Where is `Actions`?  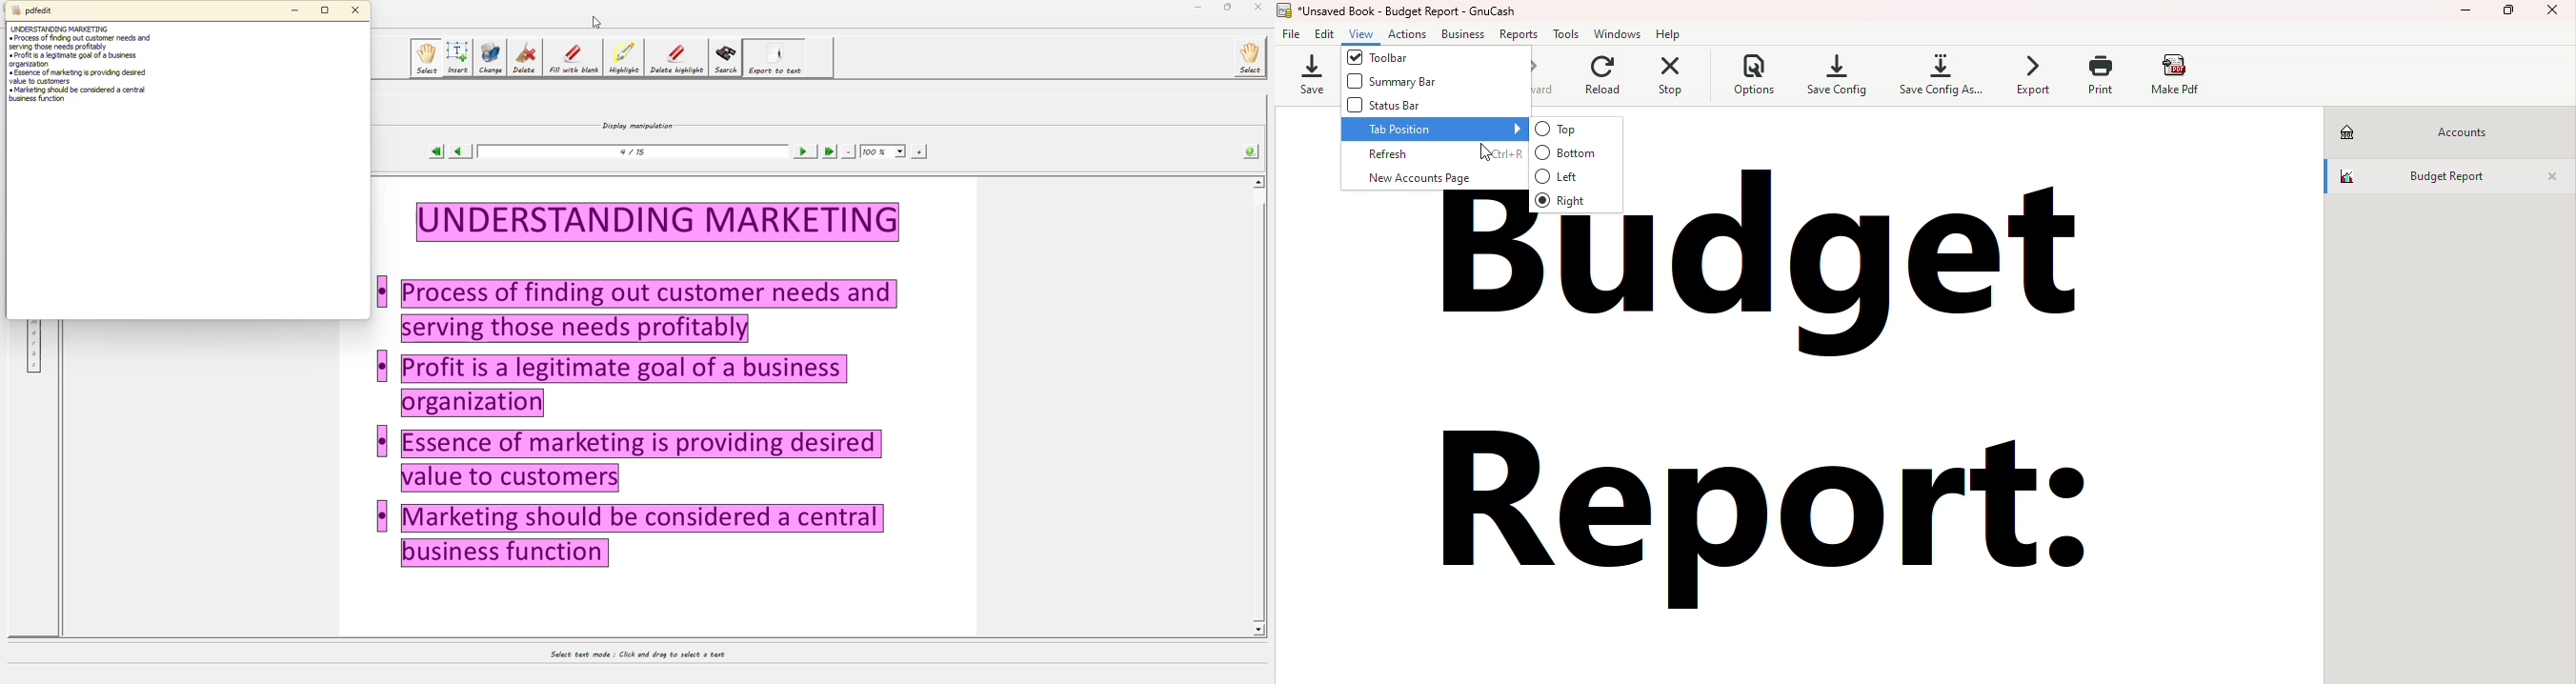
Actions is located at coordinates (1406, 36).